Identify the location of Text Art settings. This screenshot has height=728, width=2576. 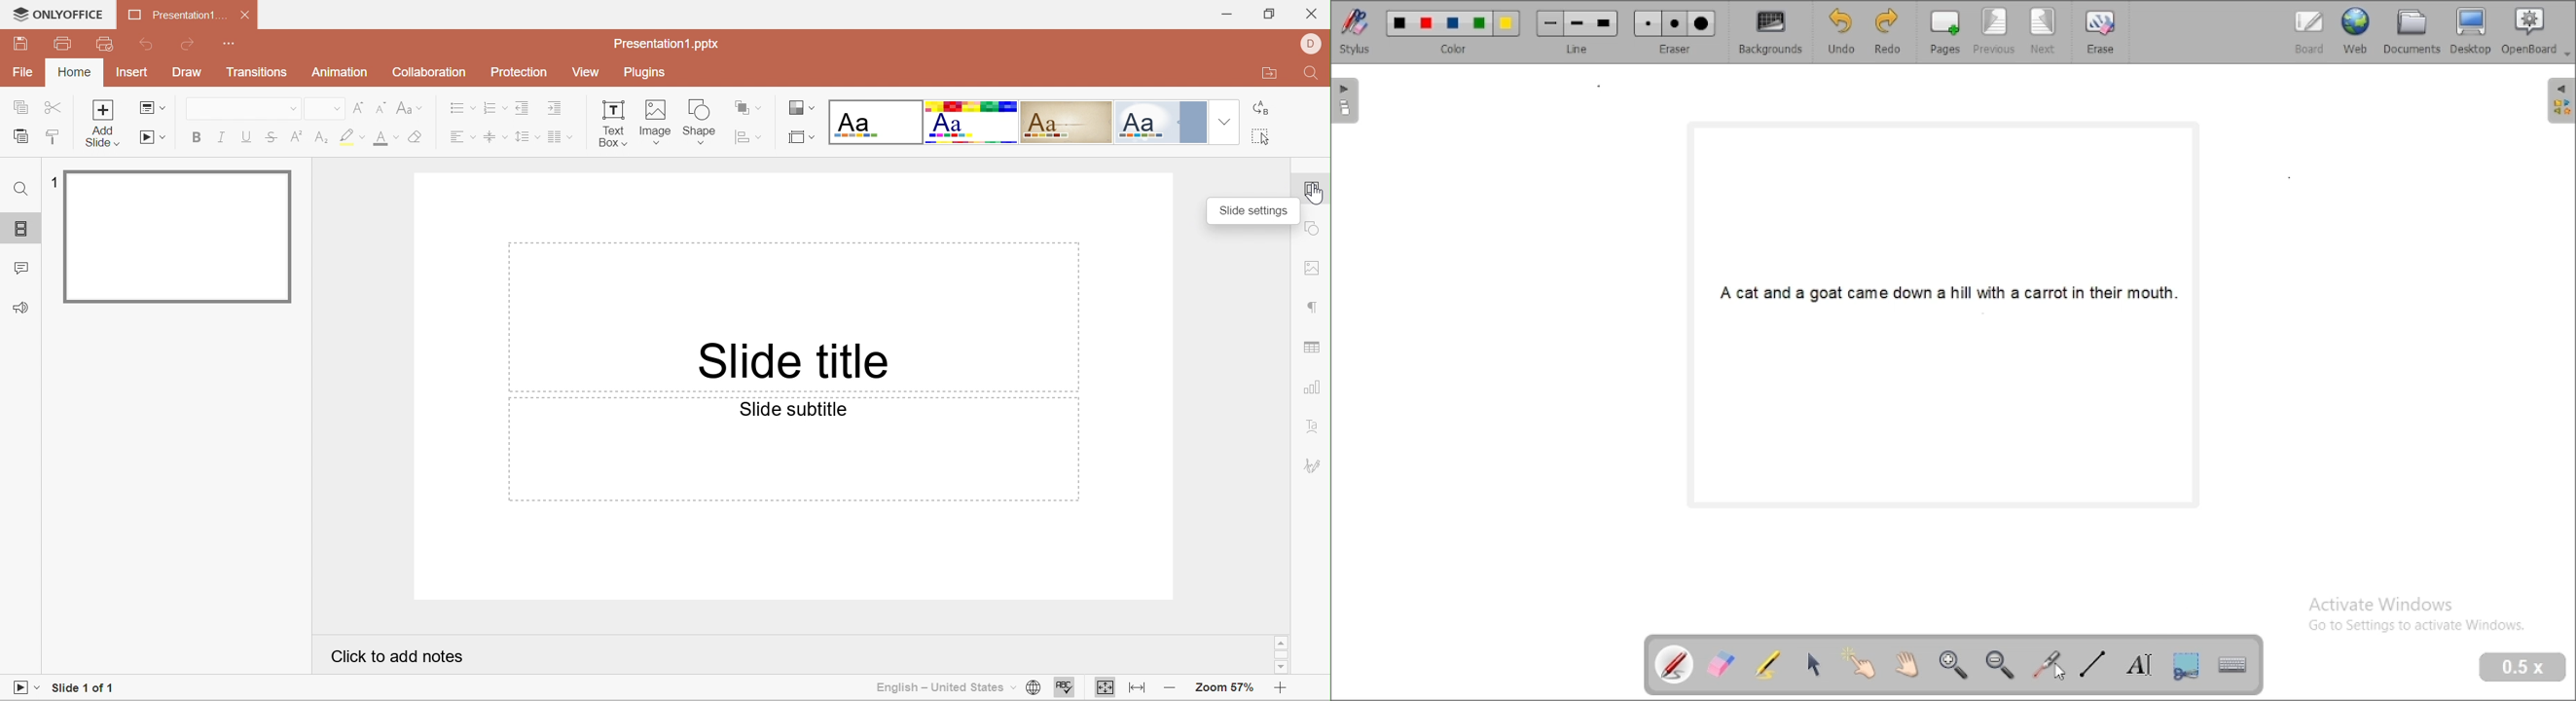
(1315, 427).